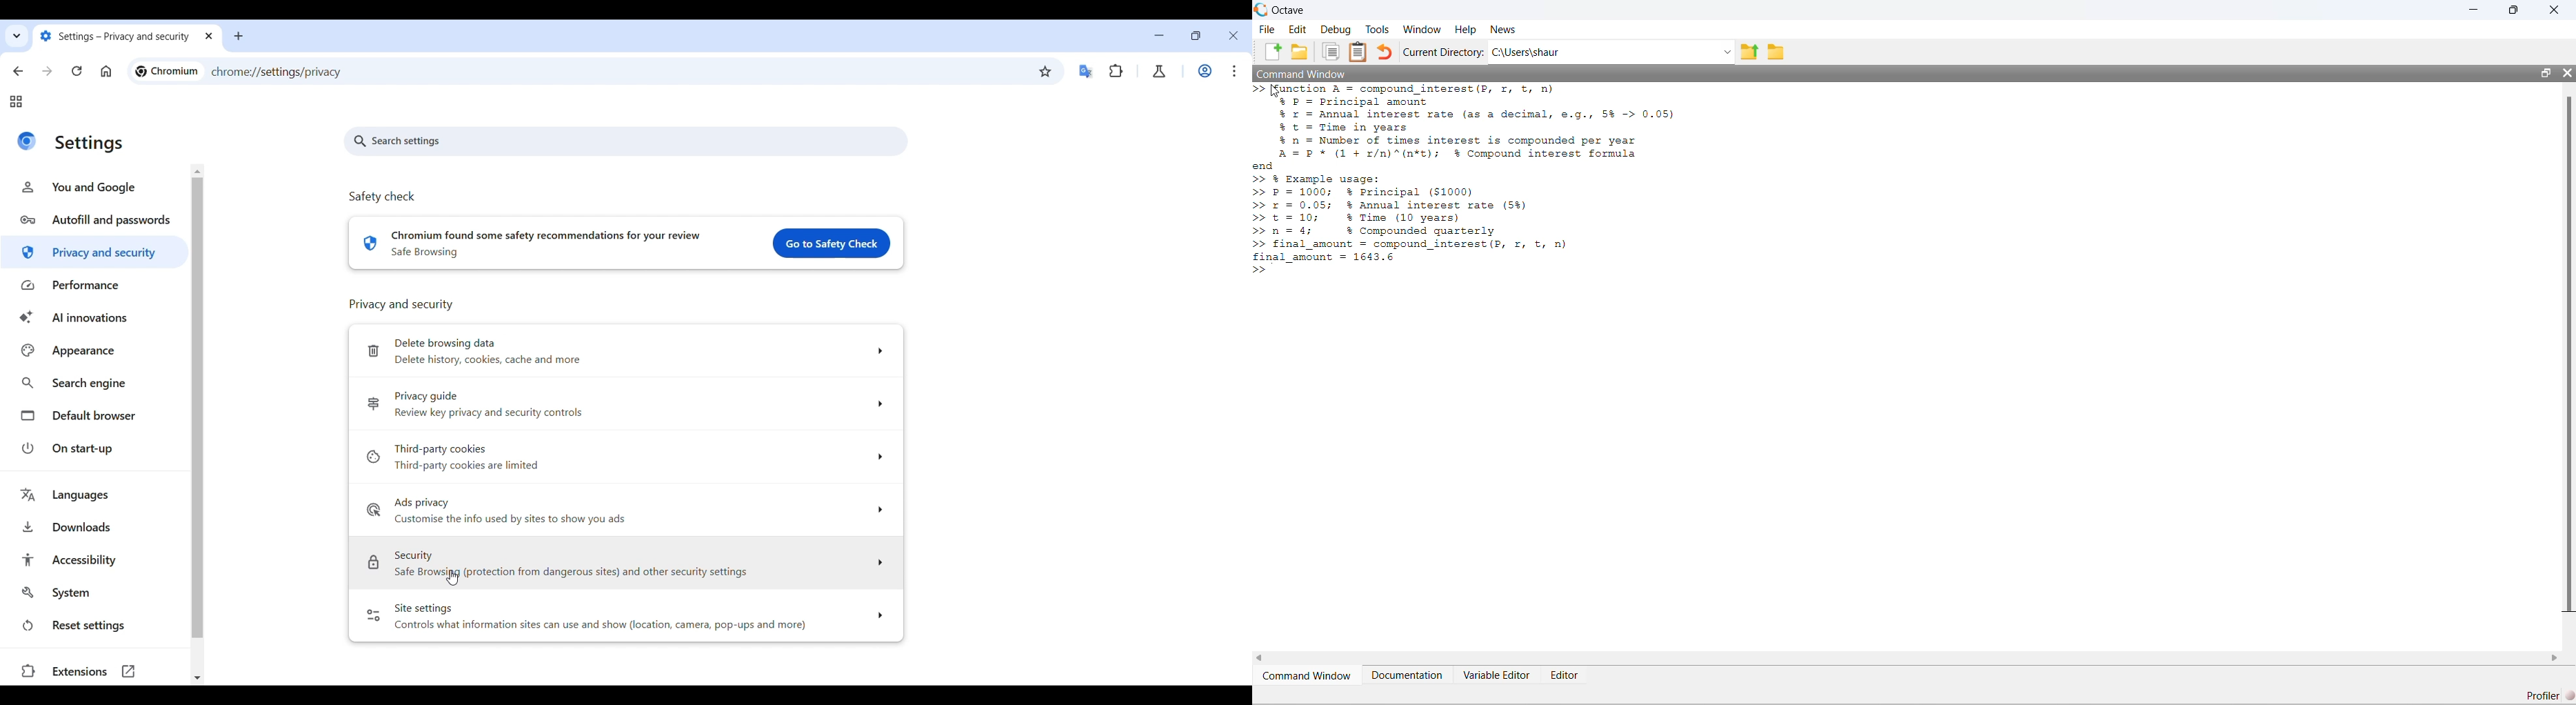 The image size is (2576, 728). I want to click on cursor, so click(1276, 92).